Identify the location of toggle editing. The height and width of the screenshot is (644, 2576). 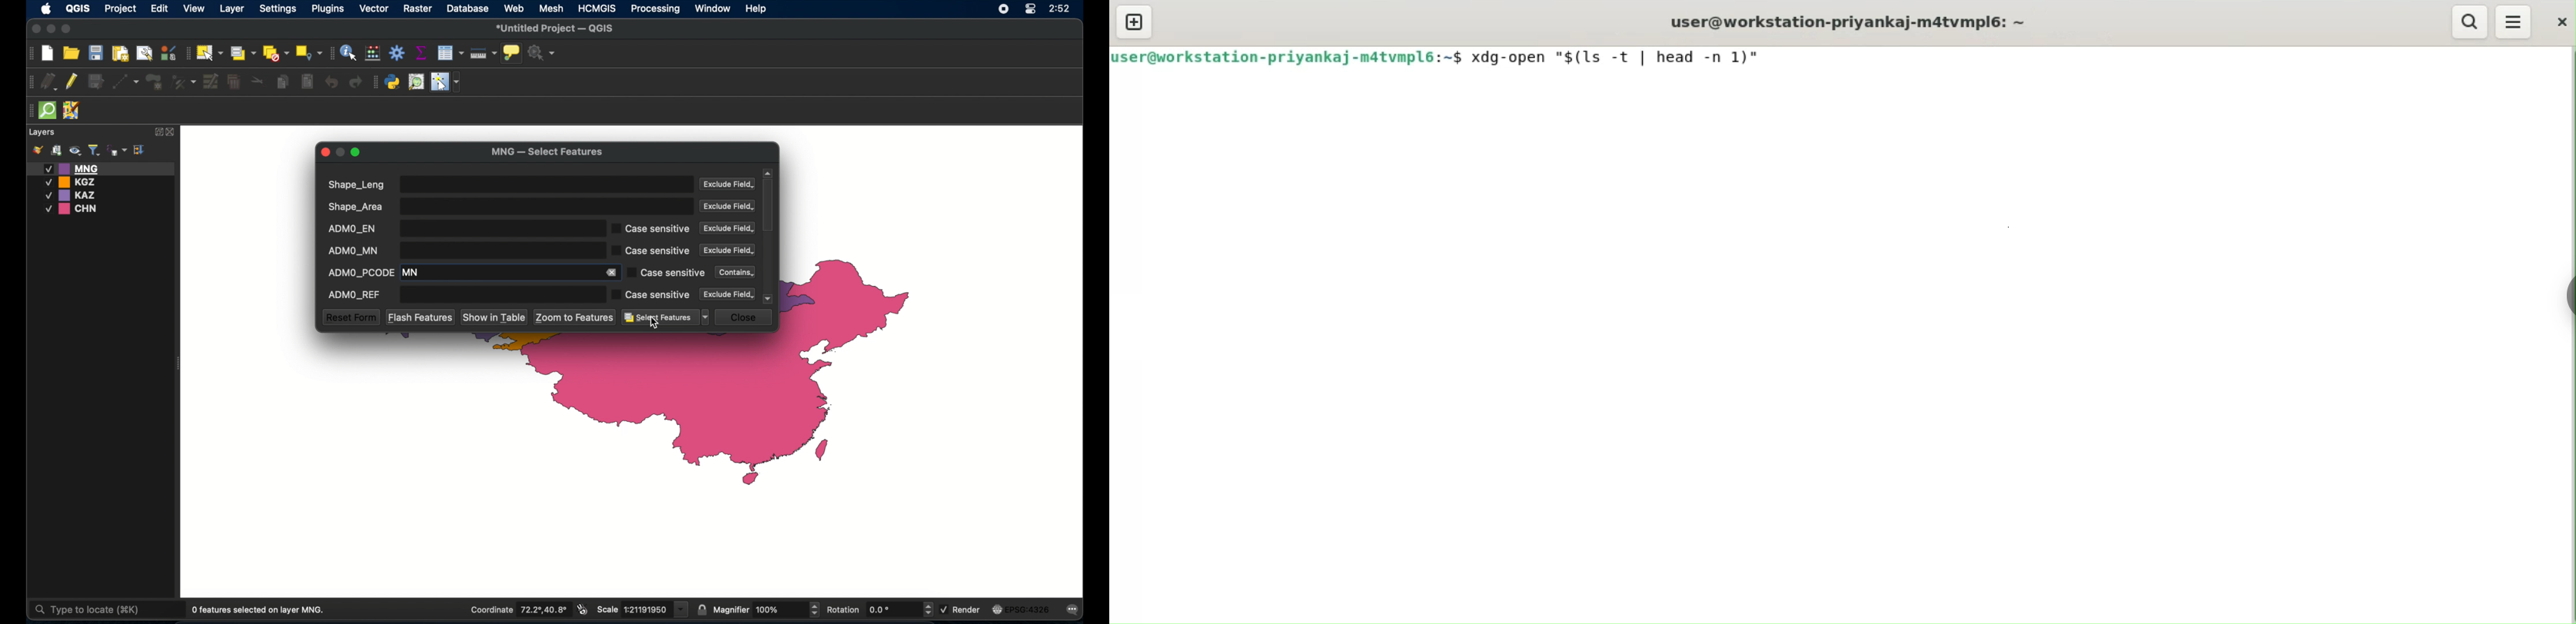
(73, 82).